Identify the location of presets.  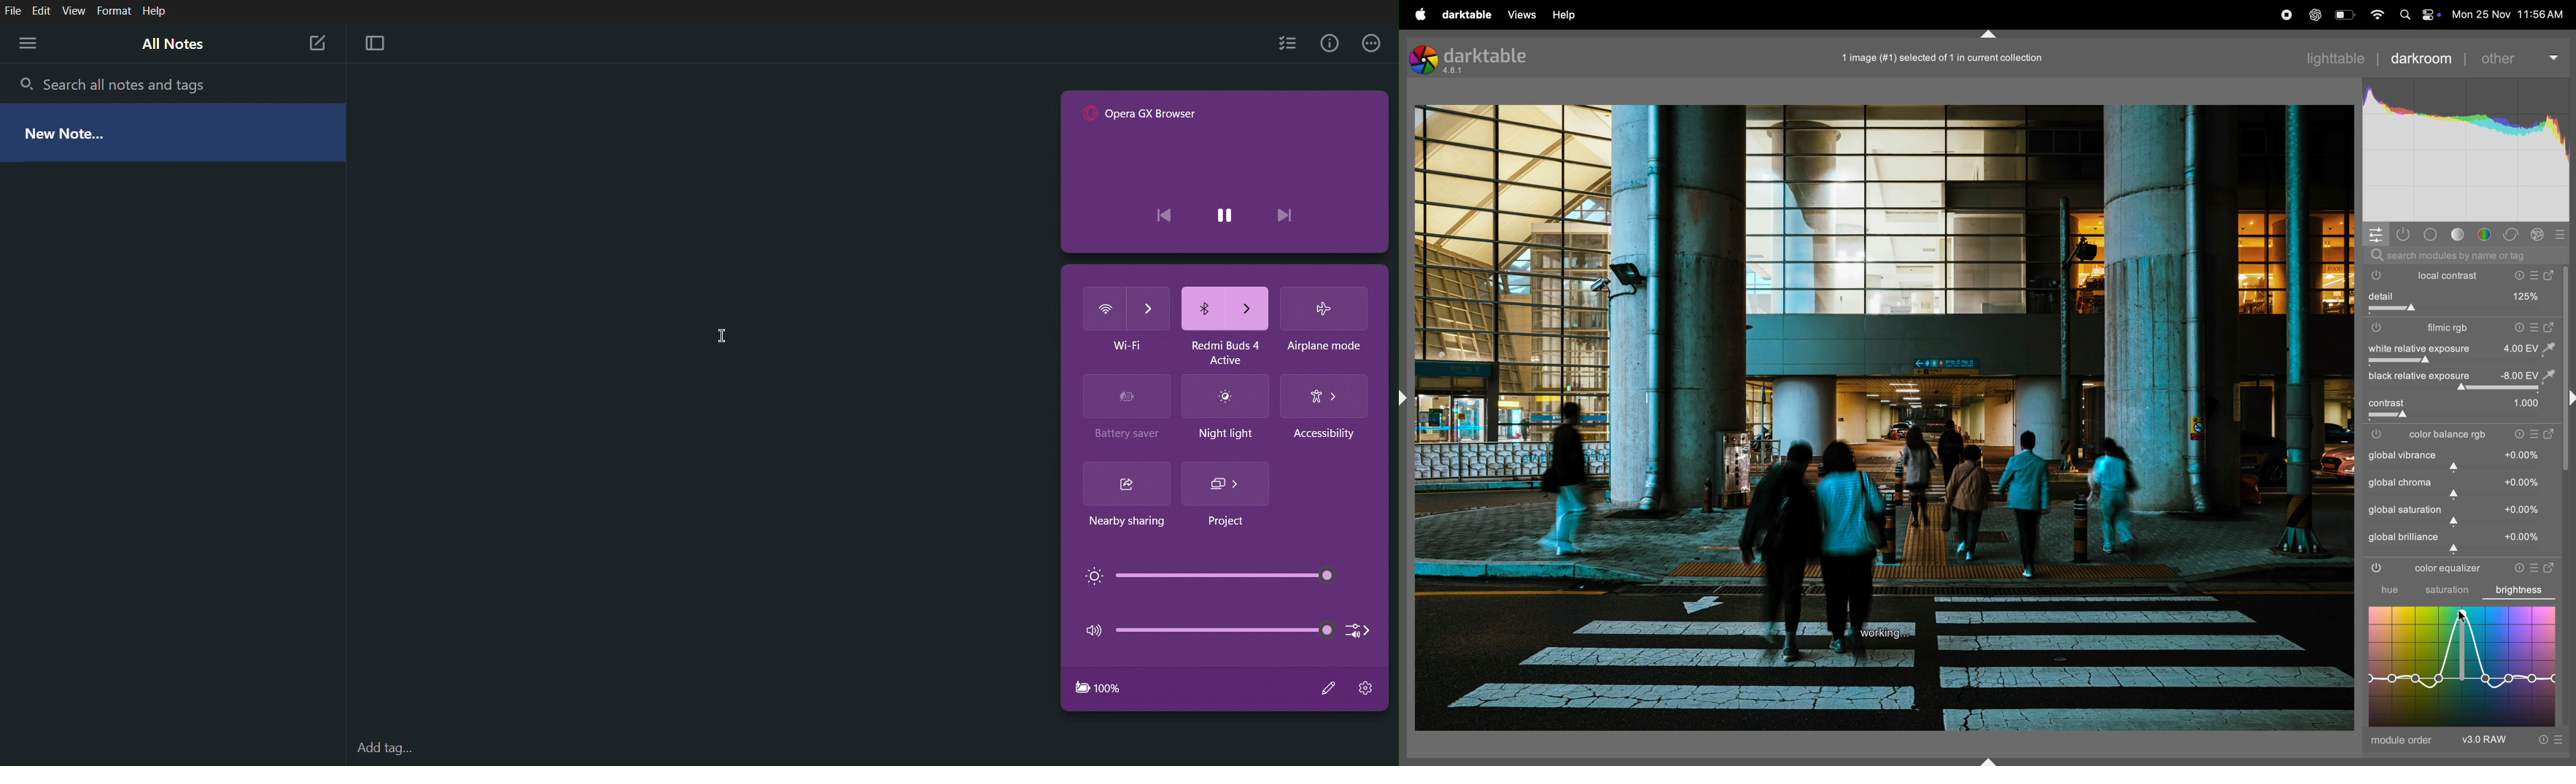
(2535, 435).